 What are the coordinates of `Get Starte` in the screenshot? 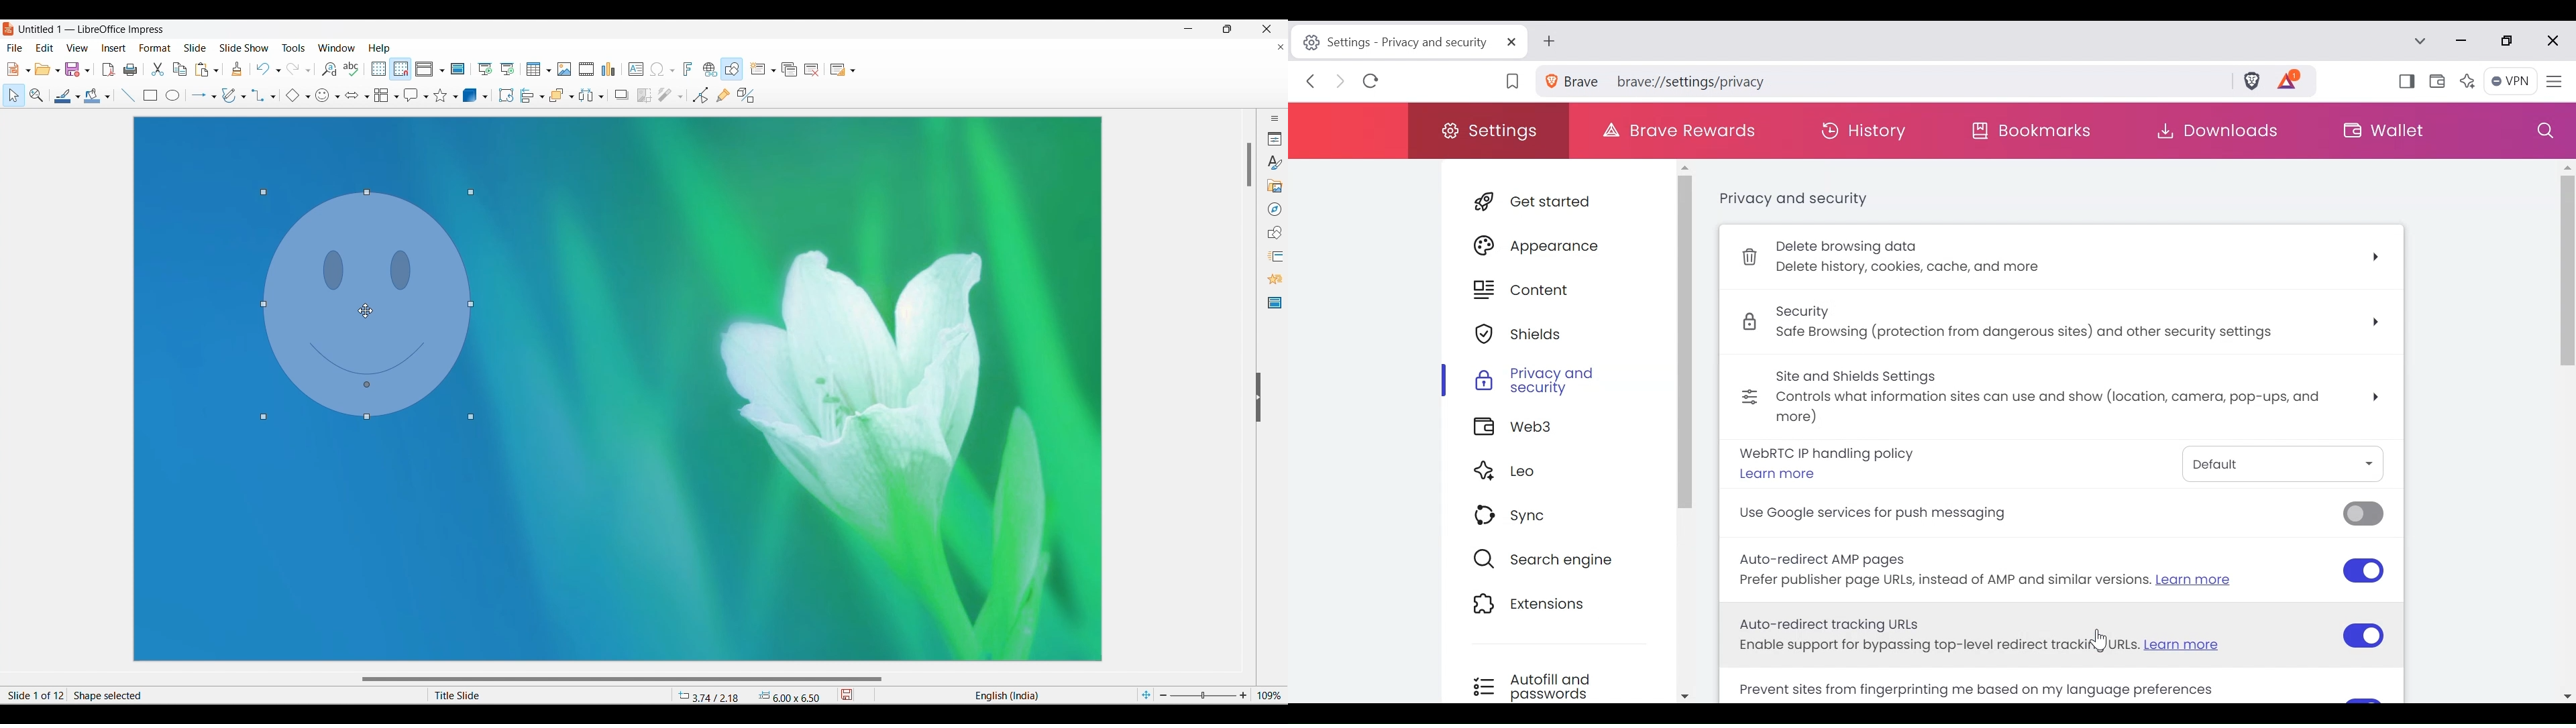 It's located at (1560, 204).